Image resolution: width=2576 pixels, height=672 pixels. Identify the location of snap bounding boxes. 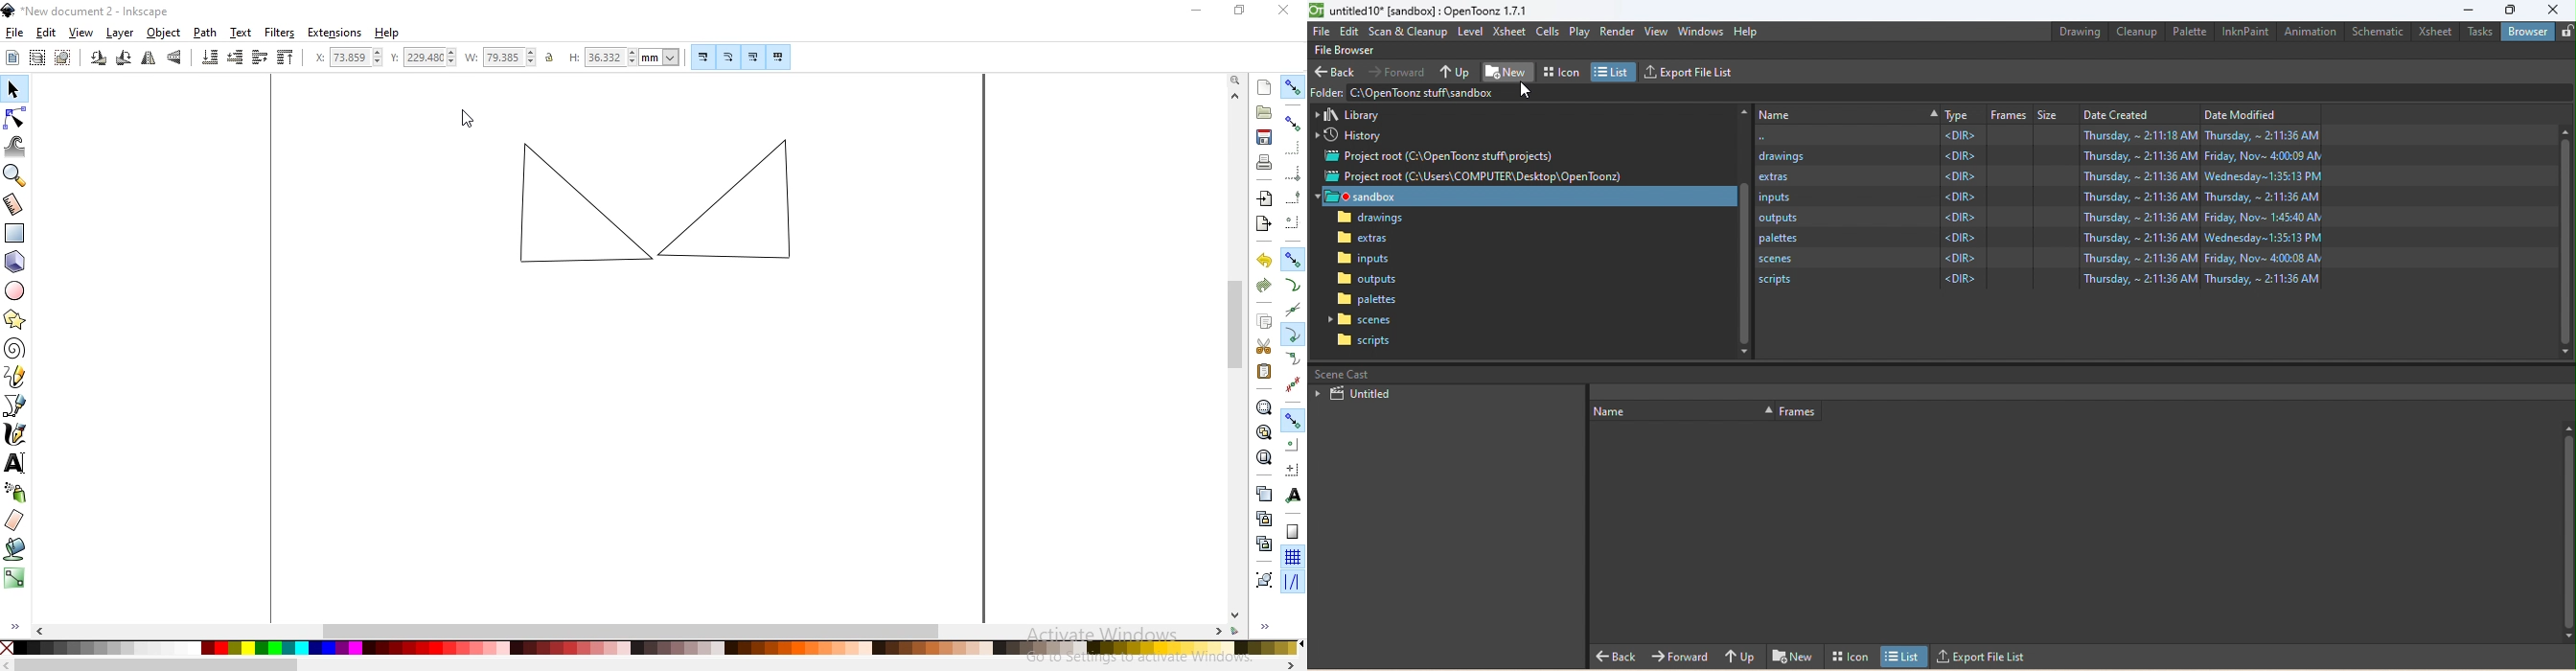
(1294, 122).